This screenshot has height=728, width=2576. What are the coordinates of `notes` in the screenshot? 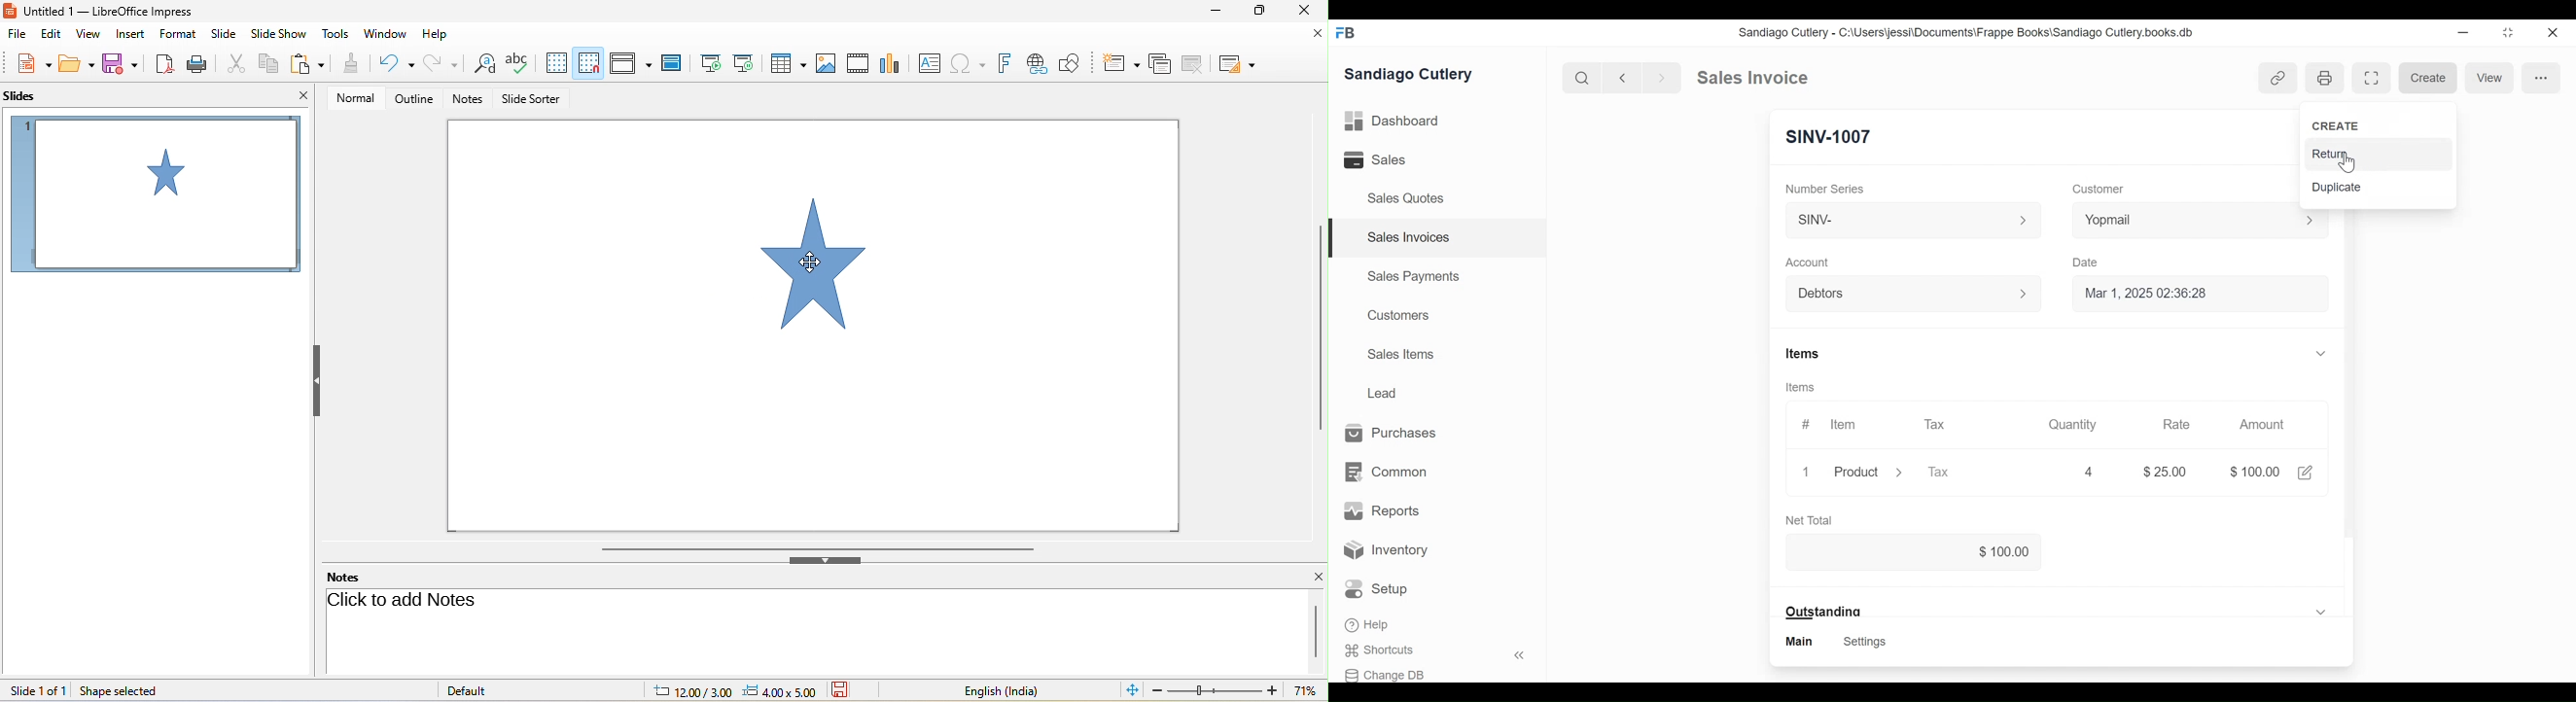 It's located at (470, 99).